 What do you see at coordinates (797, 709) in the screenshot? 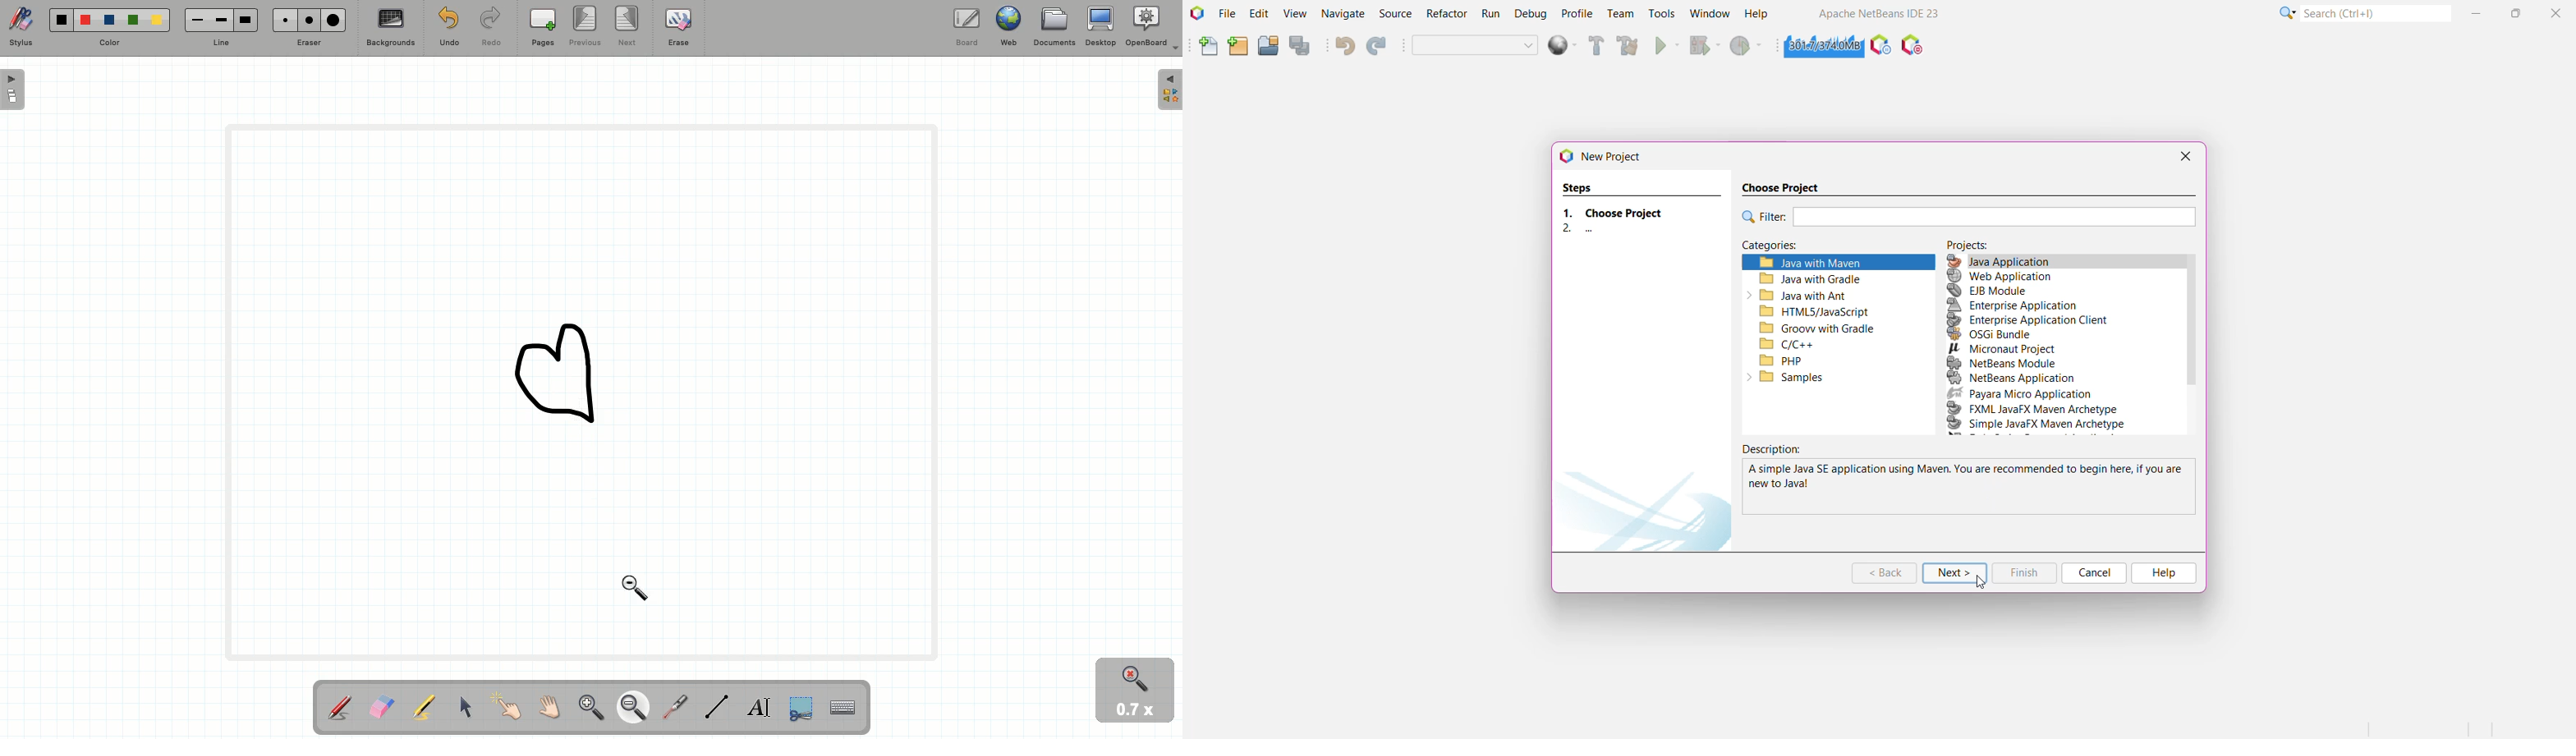
I see `Selection tool` at bounding box center [797, 709].